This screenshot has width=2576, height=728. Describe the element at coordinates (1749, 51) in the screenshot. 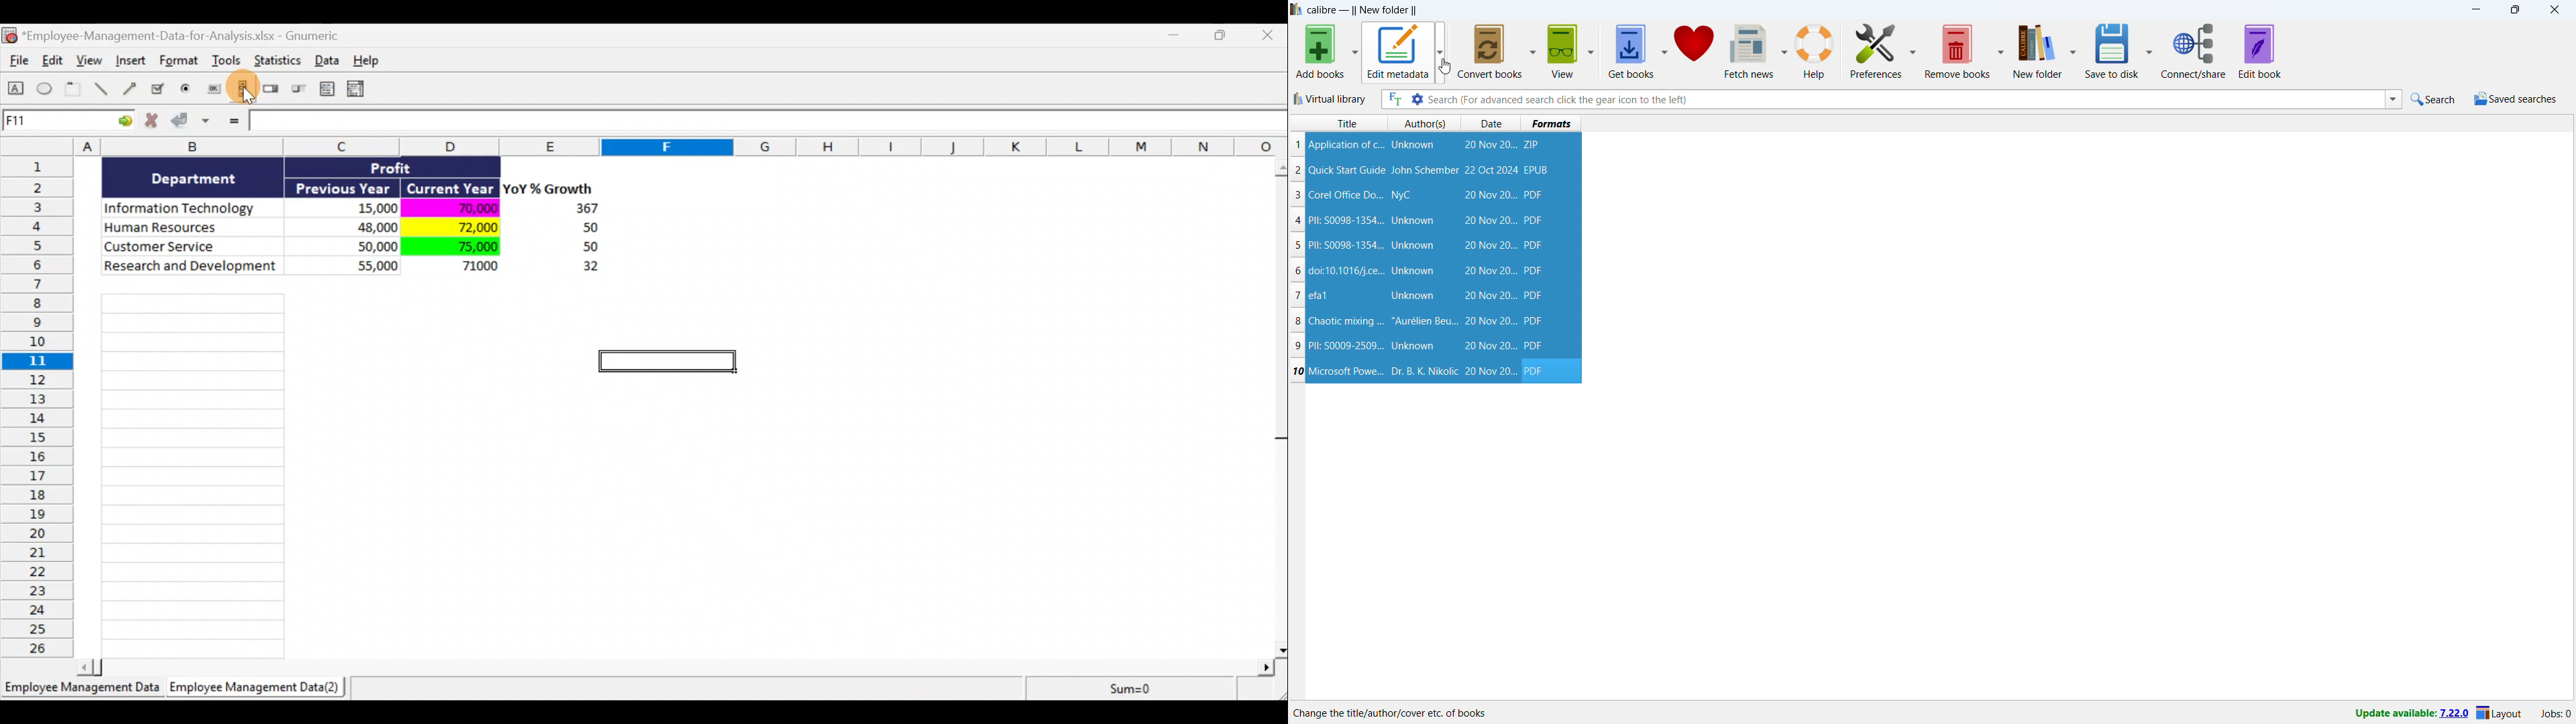

I see `fetch new` at that location.